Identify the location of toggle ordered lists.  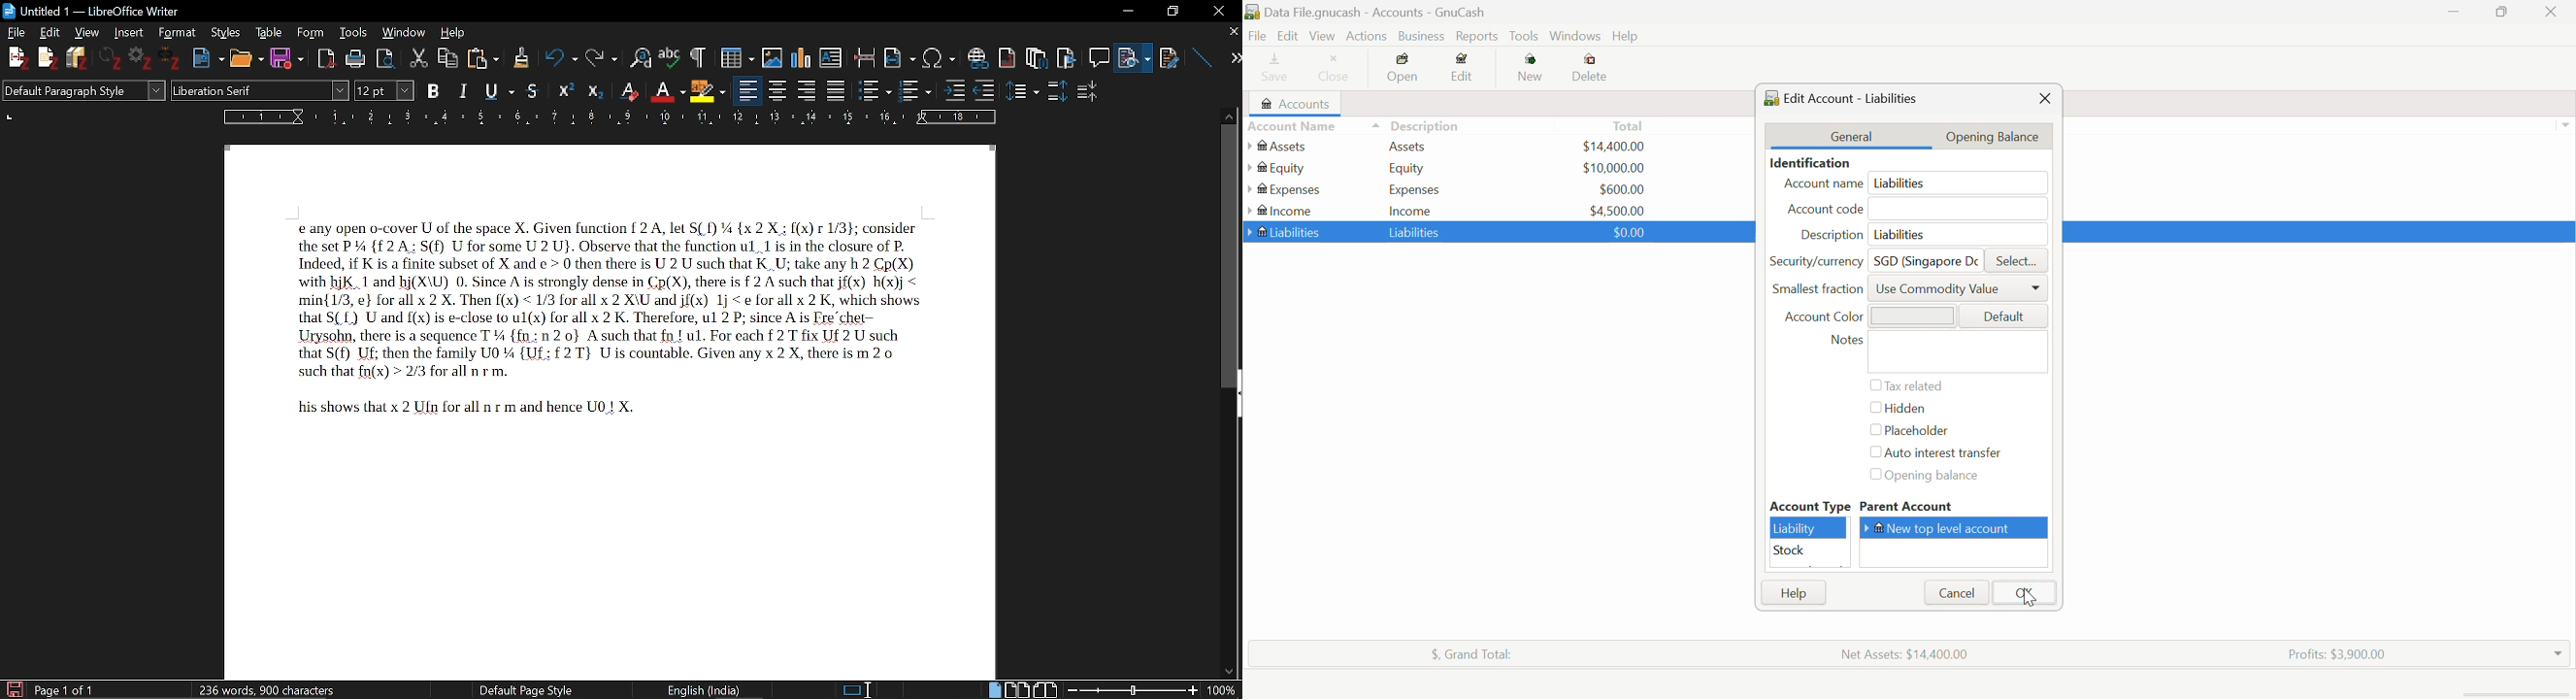
(916, 89).